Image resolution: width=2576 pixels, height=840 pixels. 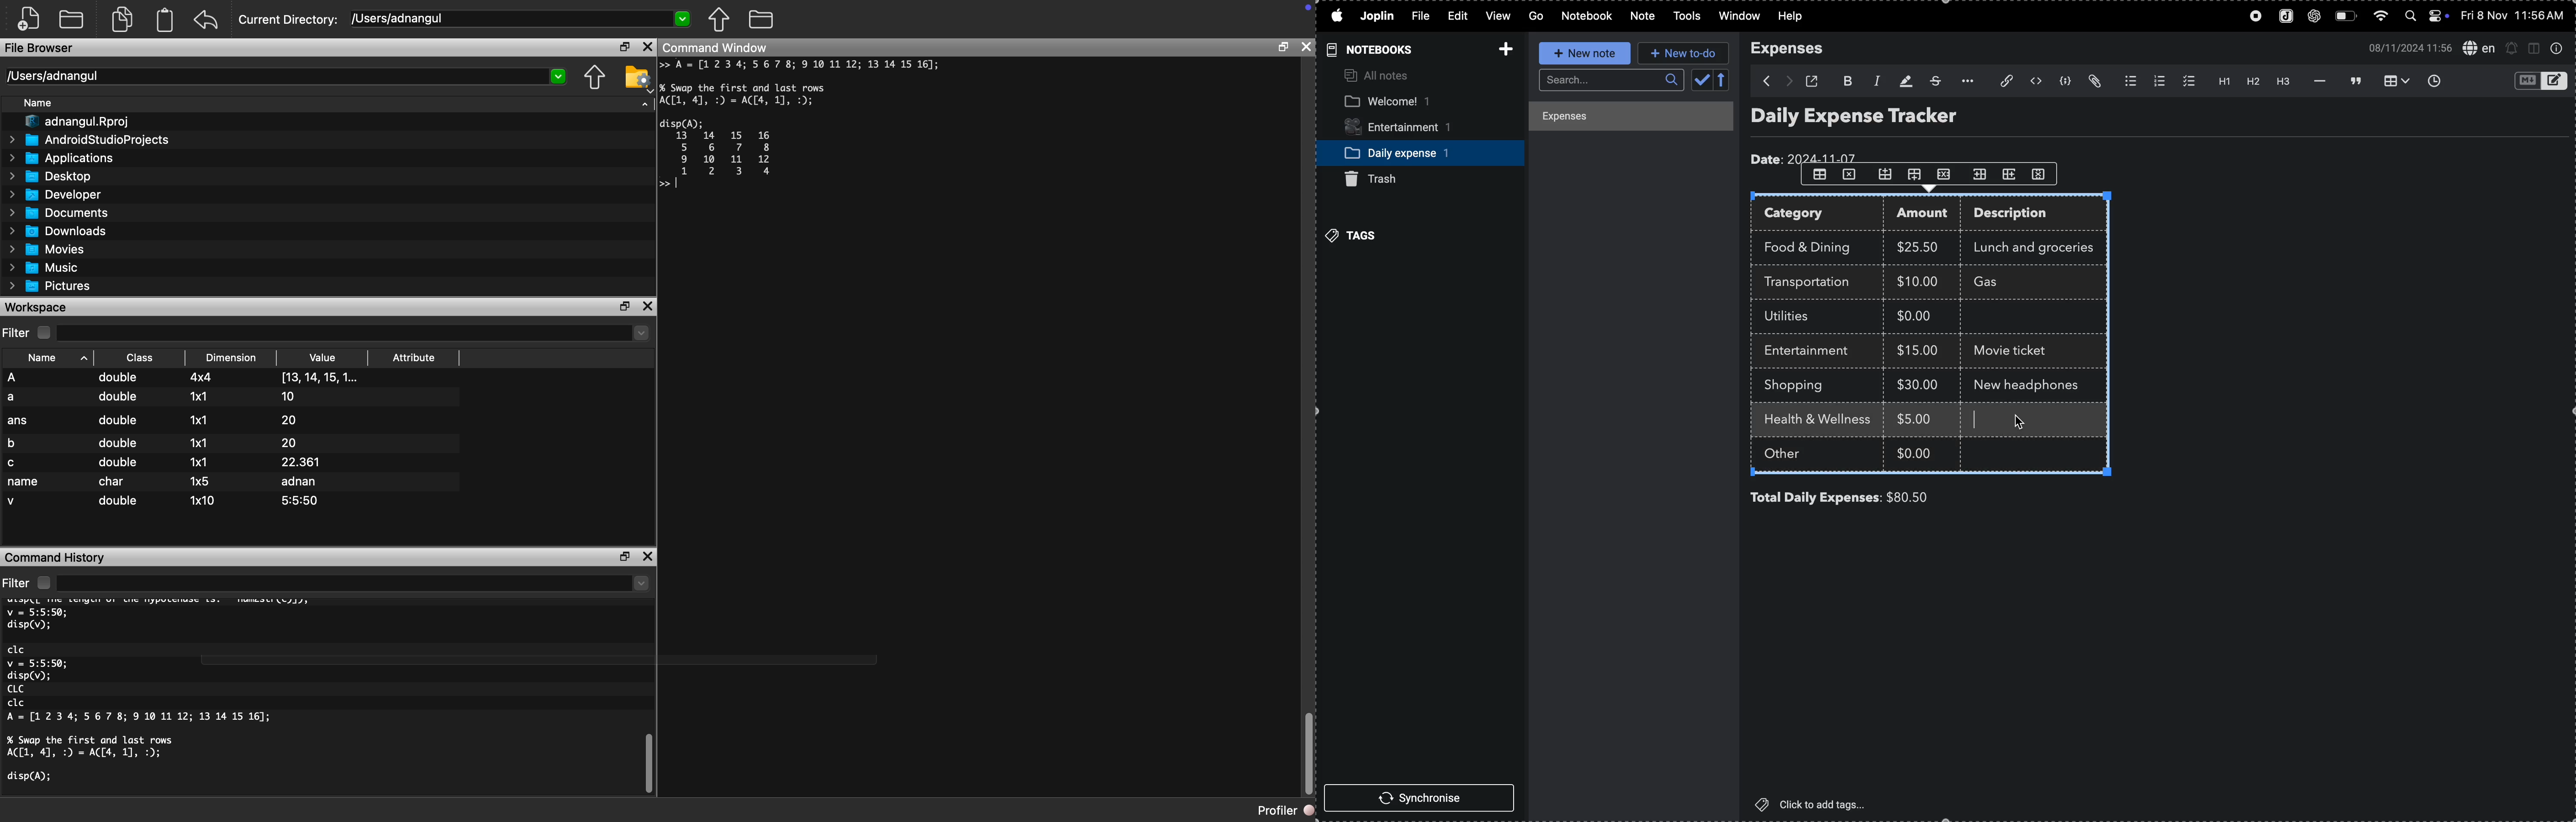 What do you see at coordinates (1918, 175) in the screenshot?
I see `add row down` at bounding box center [1918, 175].